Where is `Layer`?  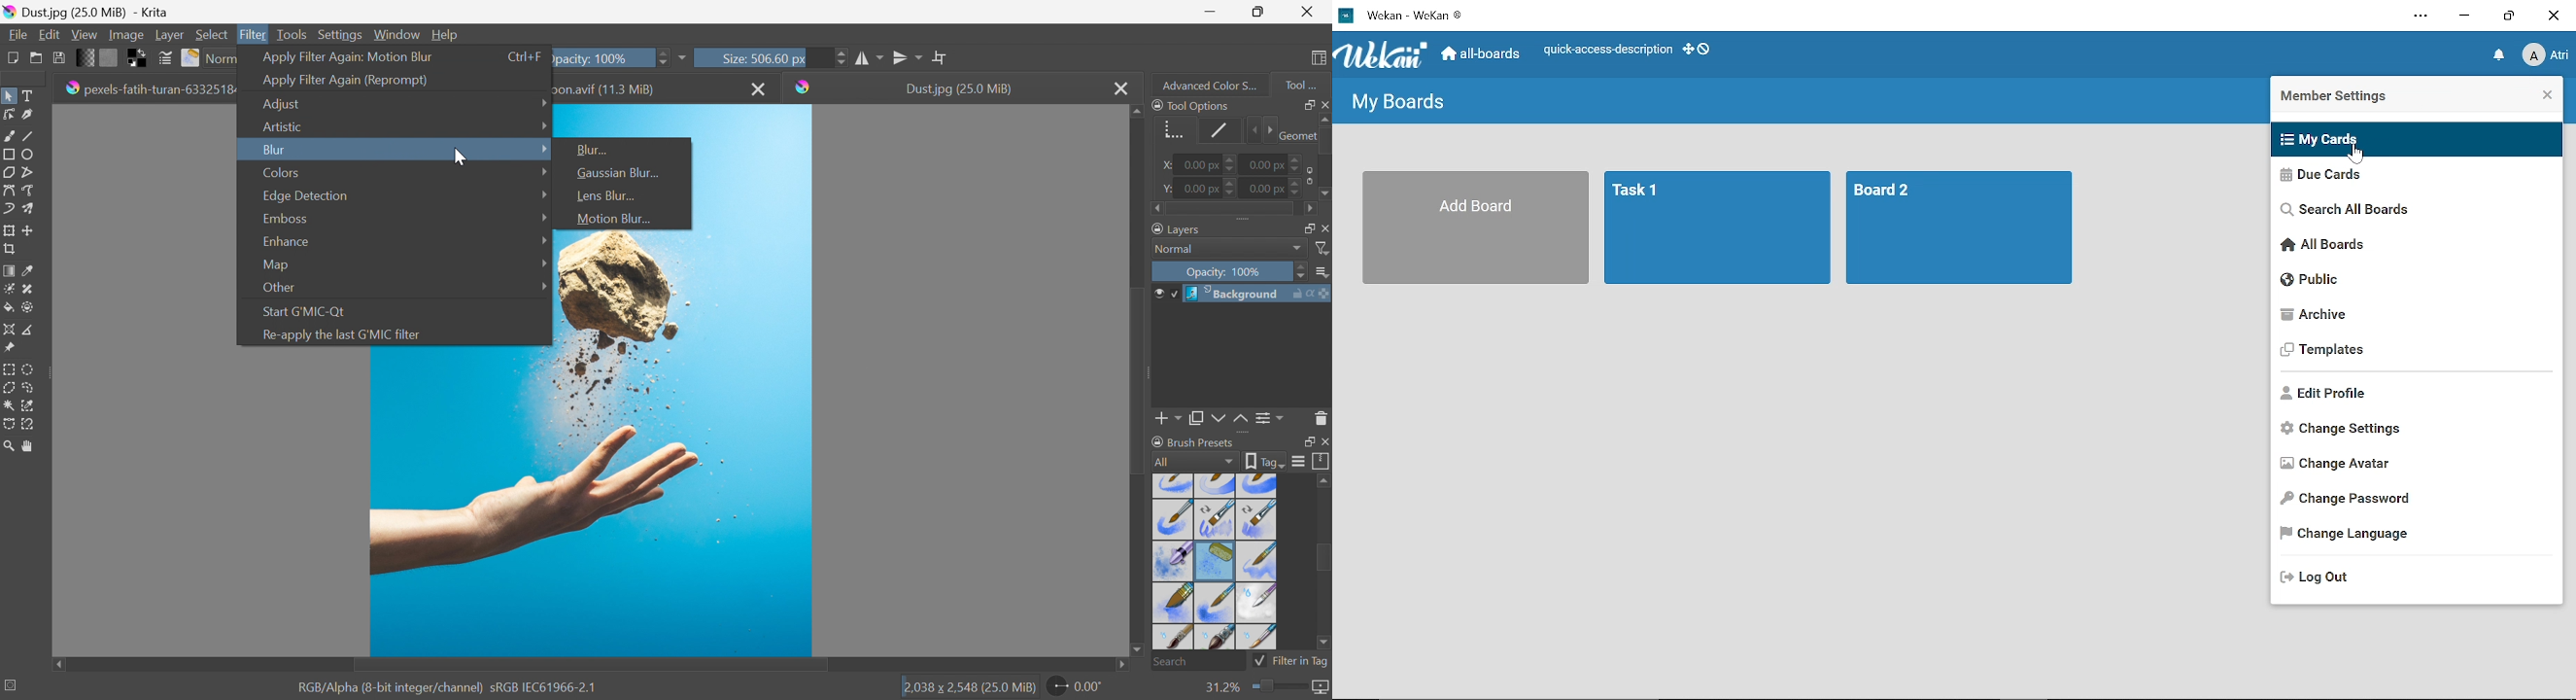 Layer is located at coordinates (169, 33).